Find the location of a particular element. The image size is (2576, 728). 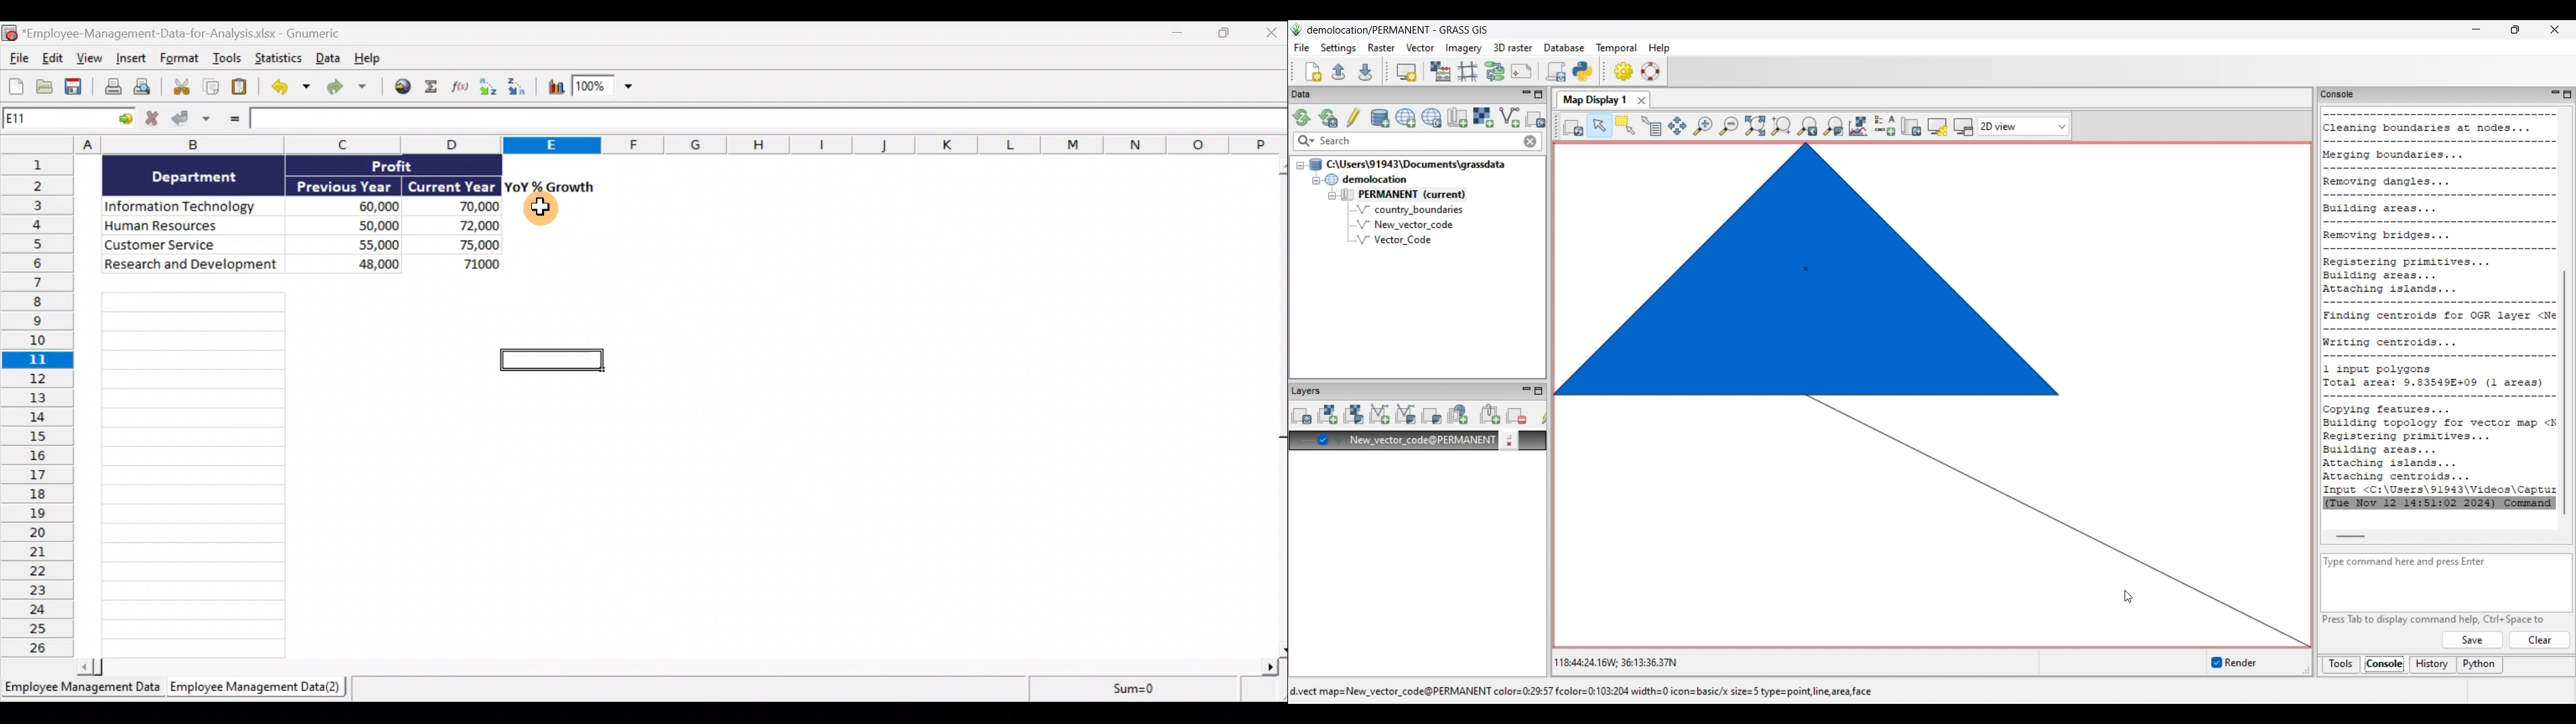

Cell allocation is located at coordinates (70, 121).